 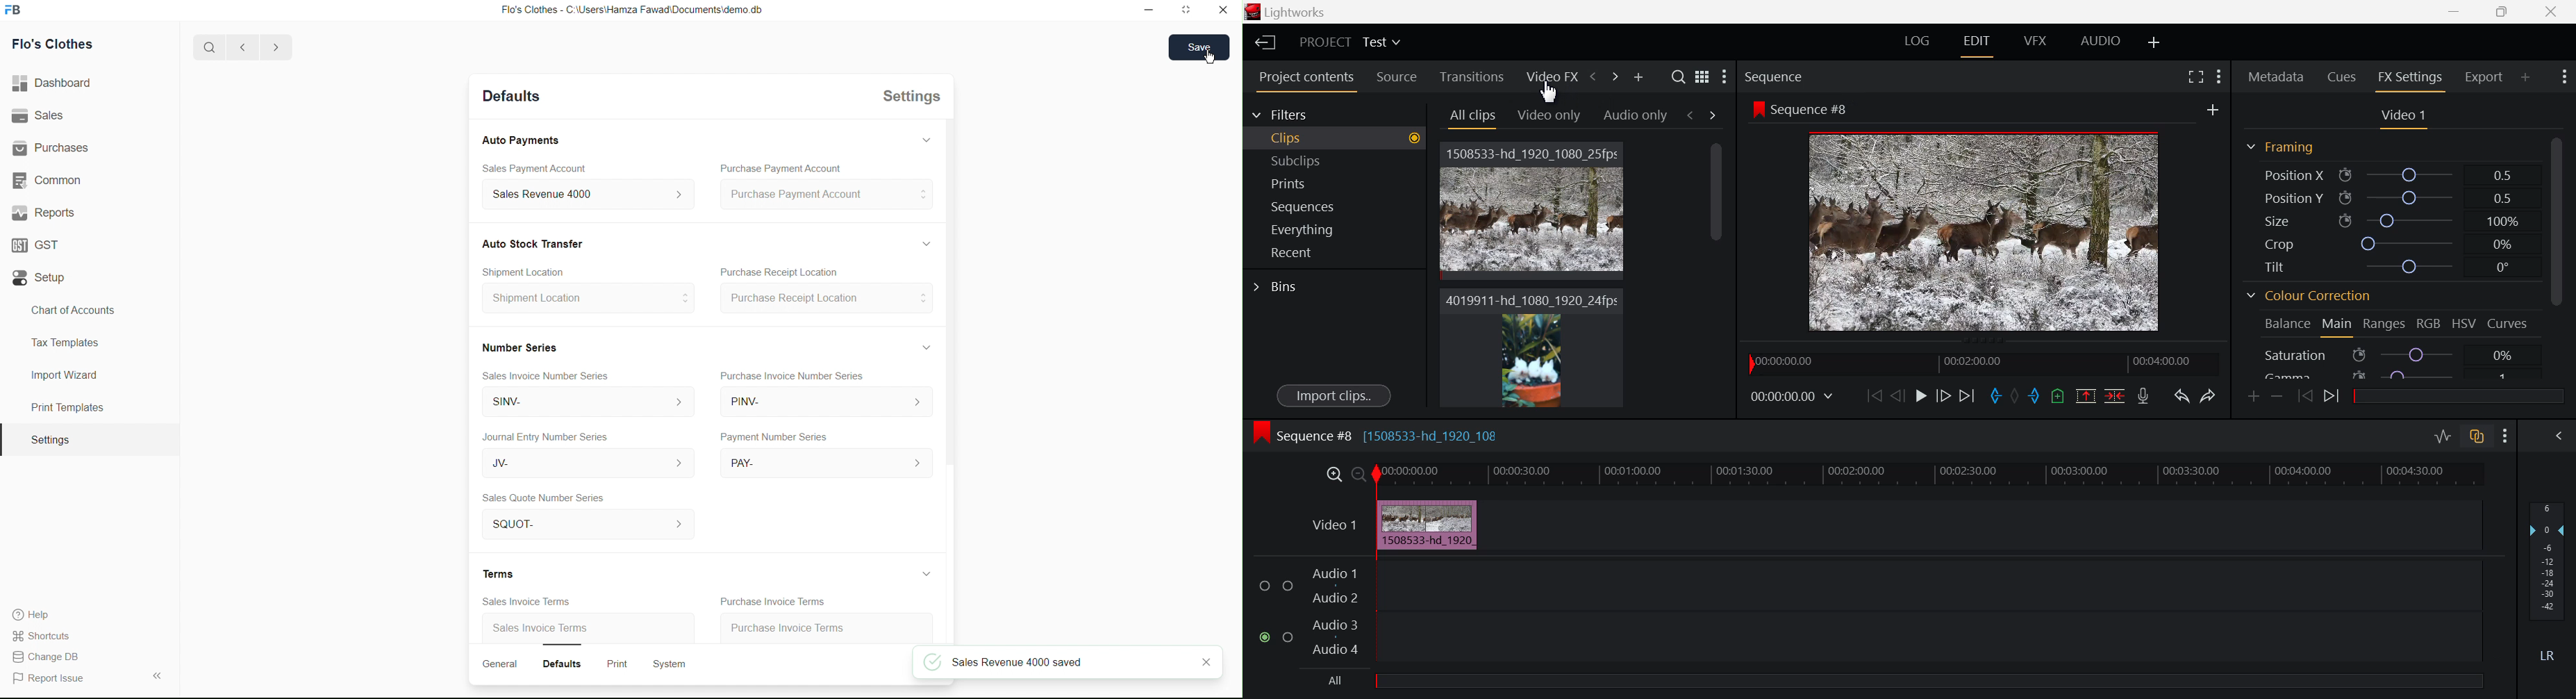 What do you see at coordinates (1793, 395) in the screenshot?
I see `Frame Time` at bounding box center [1793, 395].